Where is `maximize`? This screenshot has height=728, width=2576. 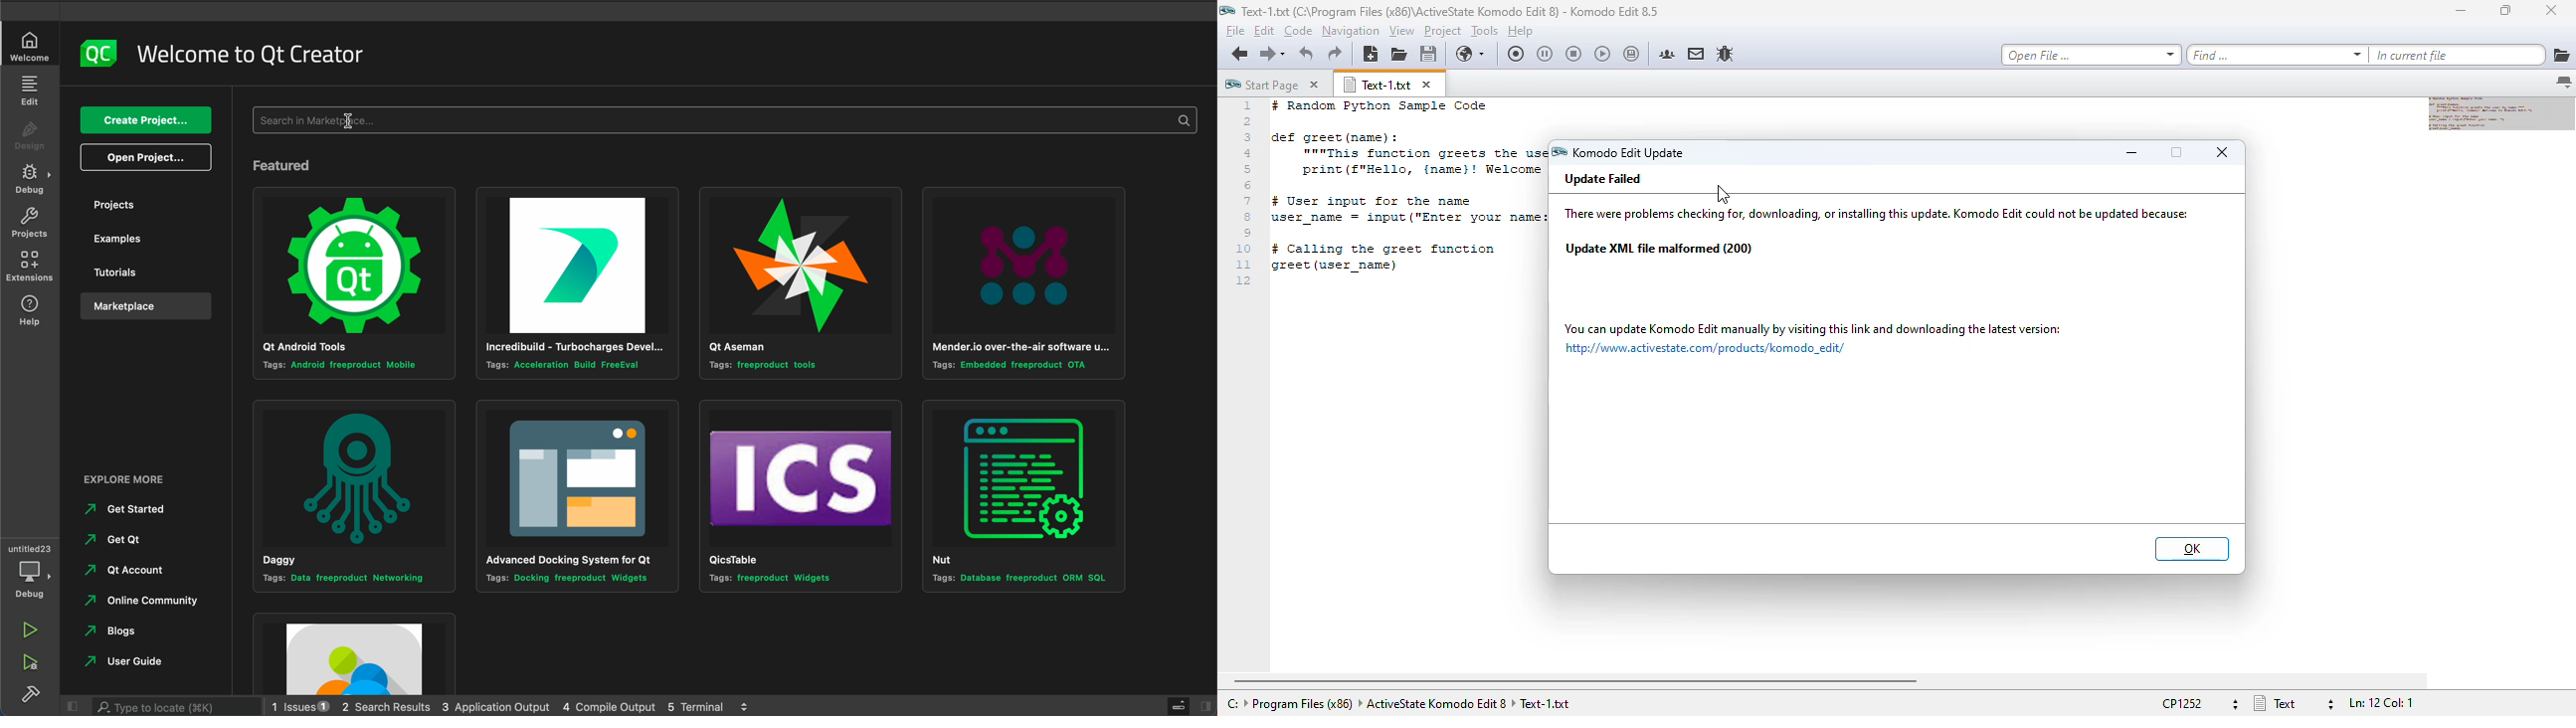
maximize is located at coordinates (2176, 152).